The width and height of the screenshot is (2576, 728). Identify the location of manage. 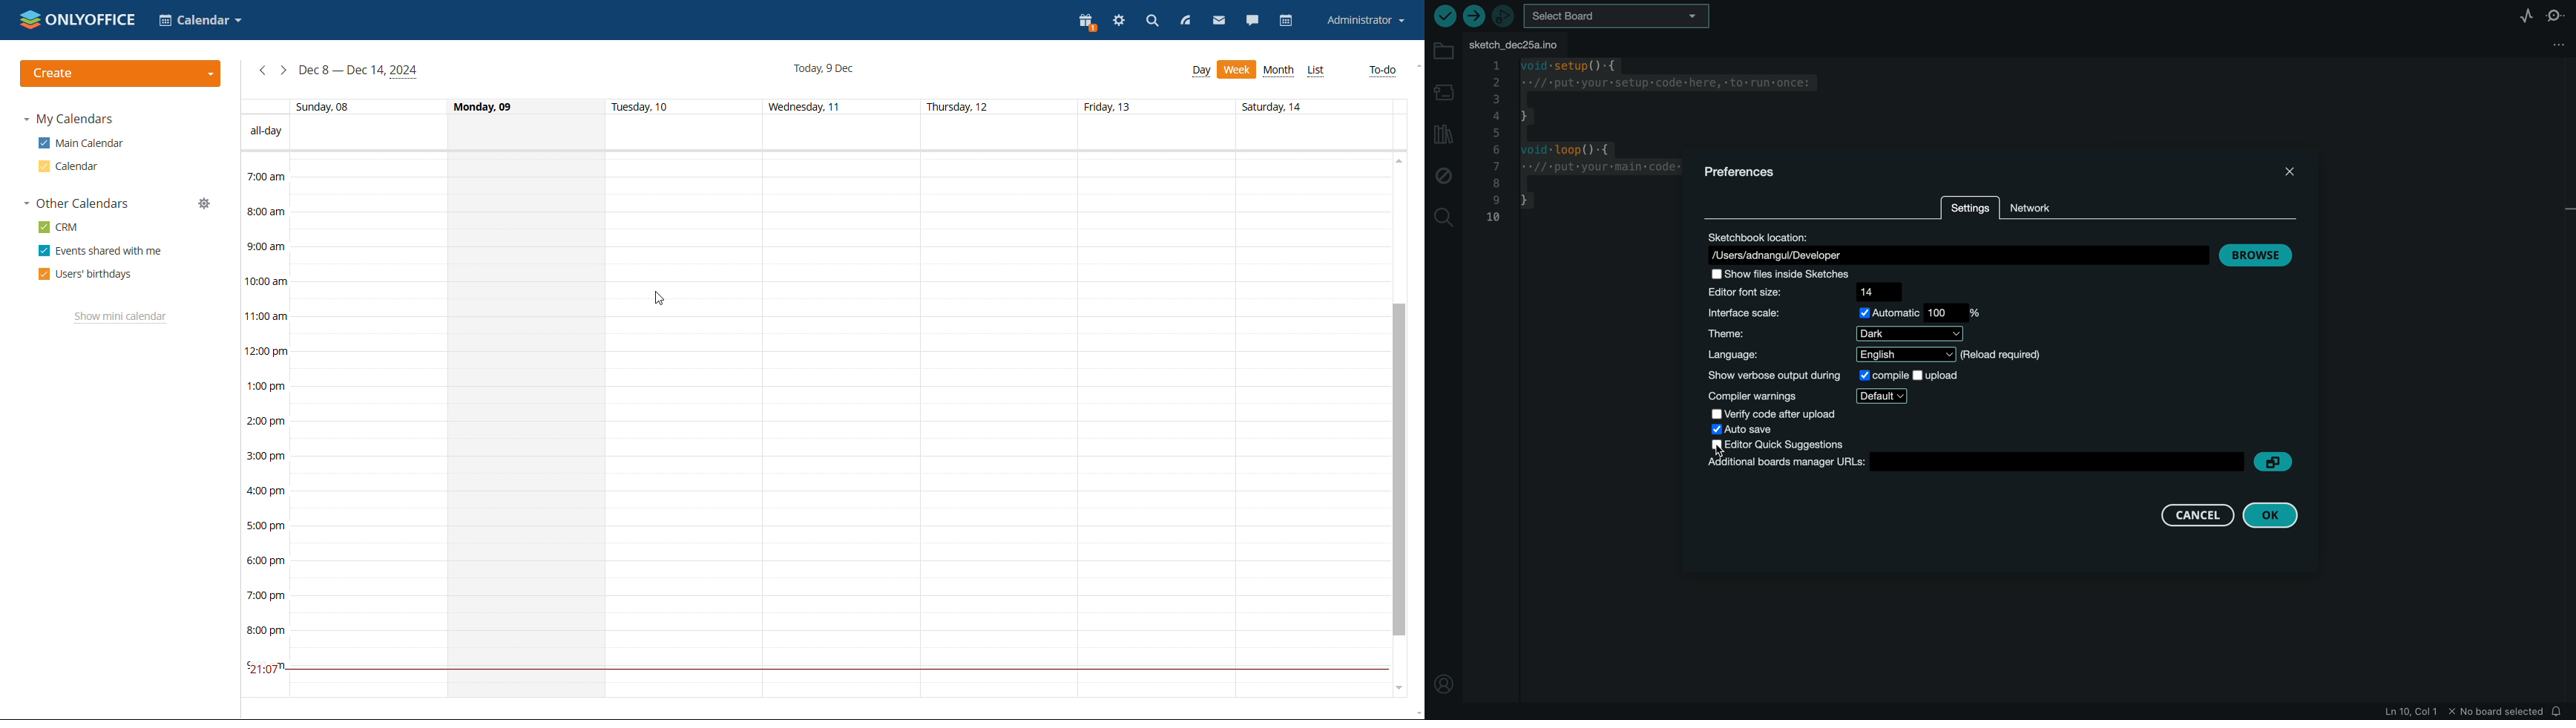
(204, 204).